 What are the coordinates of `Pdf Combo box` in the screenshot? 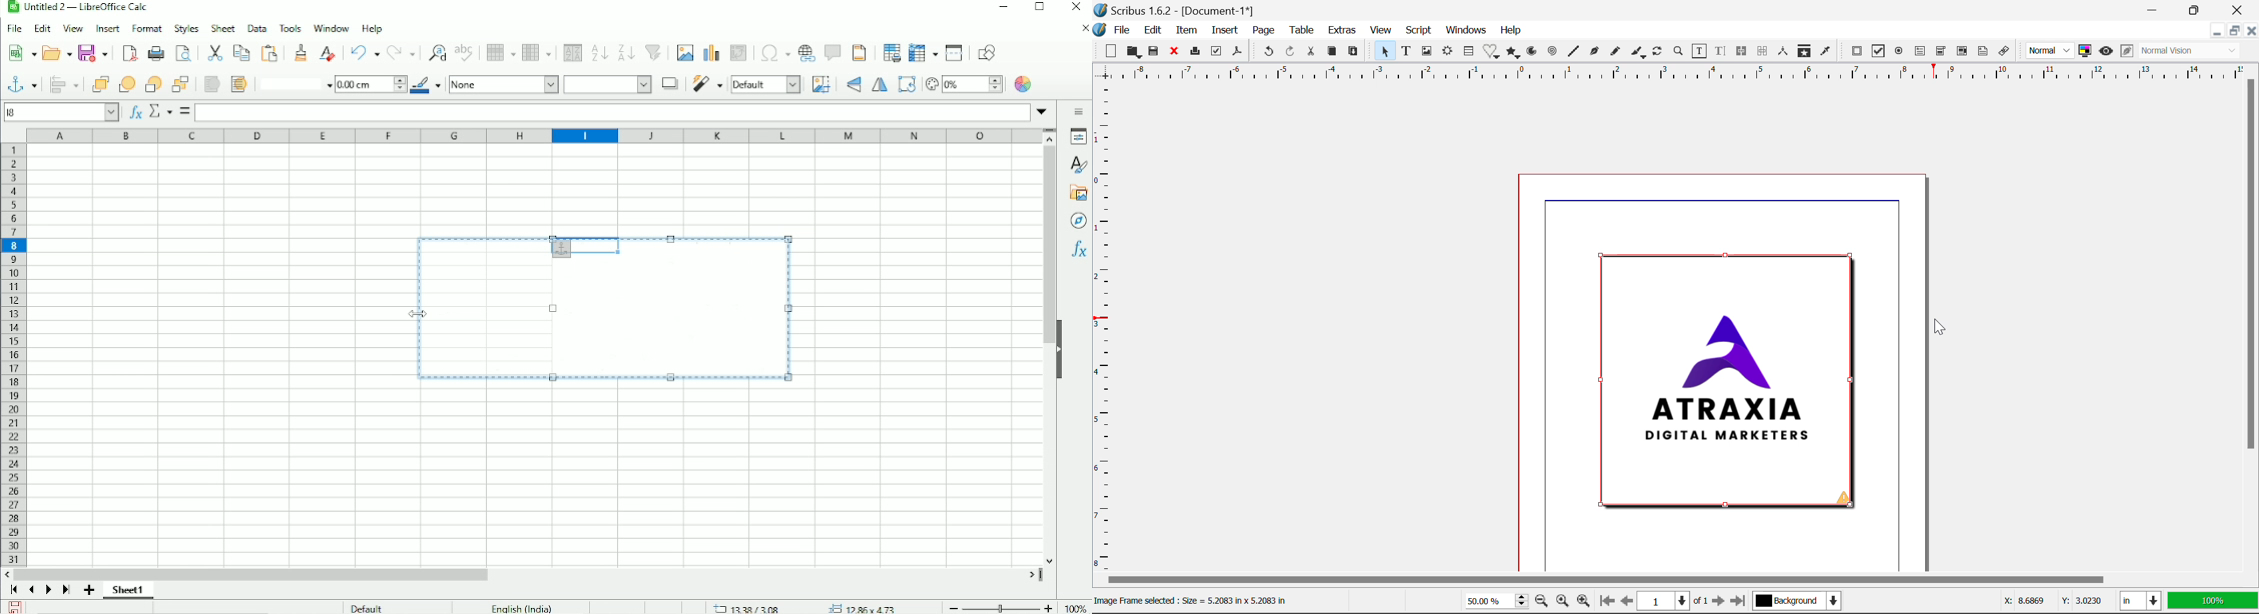 It's located at (1941, 53).